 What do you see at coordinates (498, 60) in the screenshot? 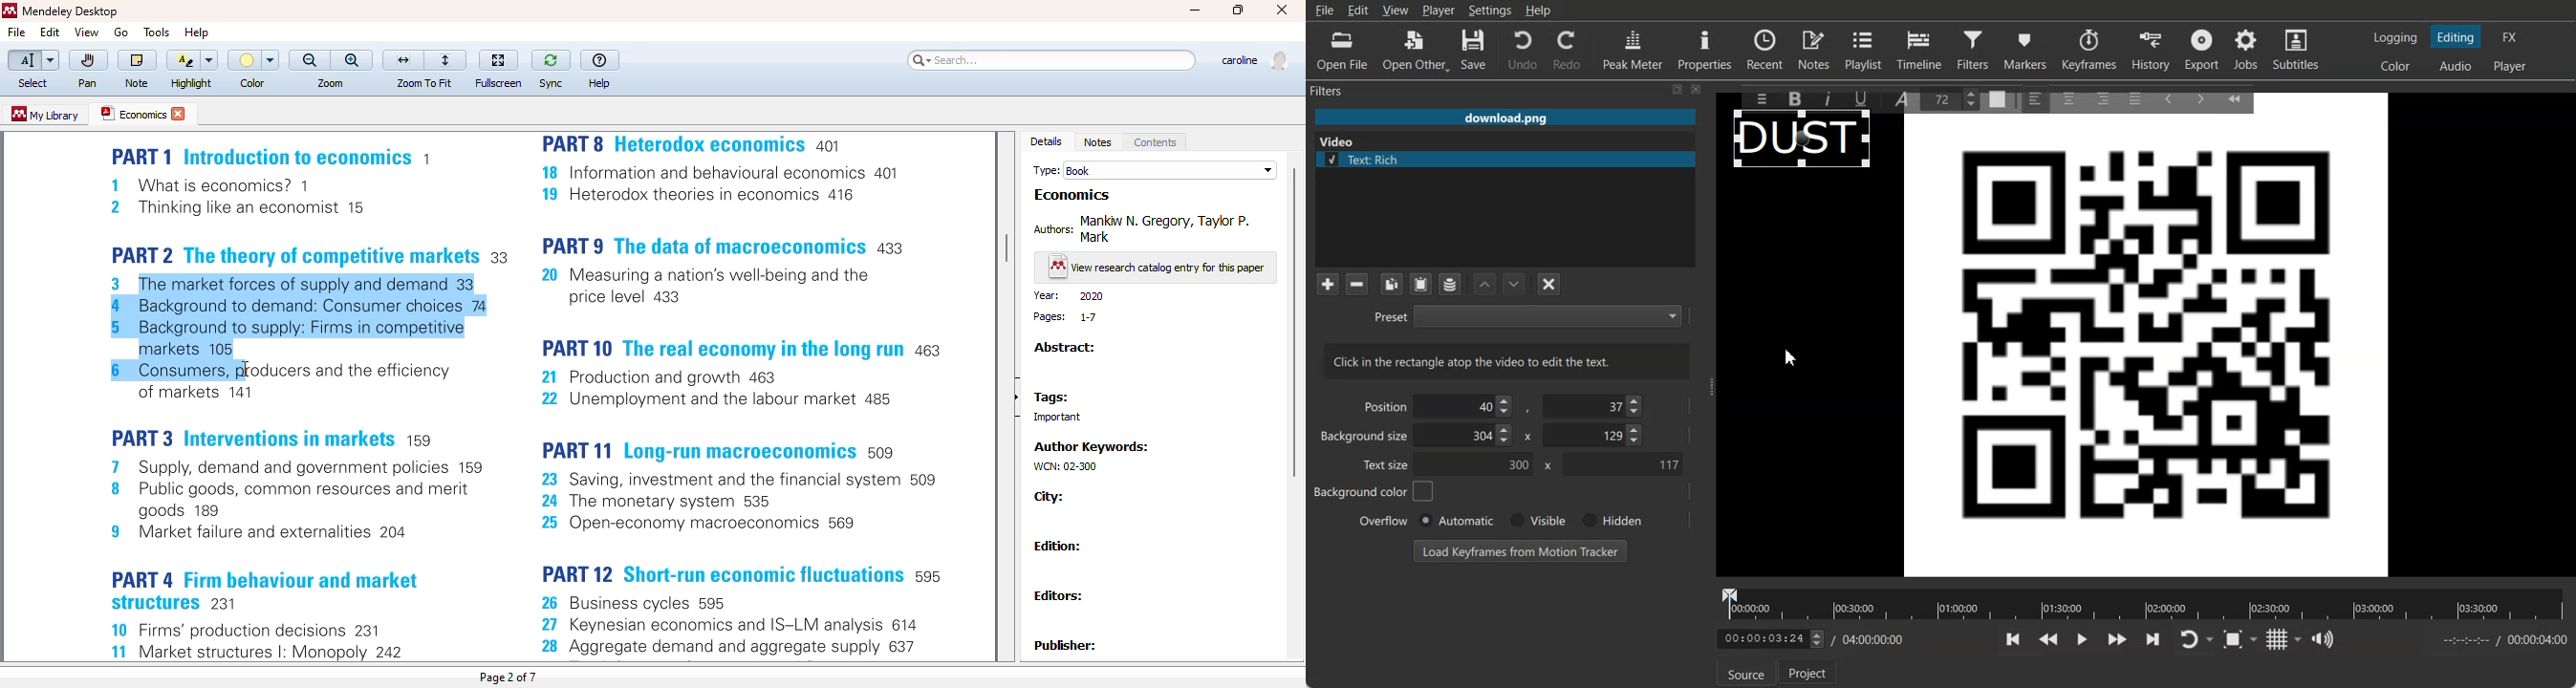
I see `fullscreen` at bounding box center [498, 60].